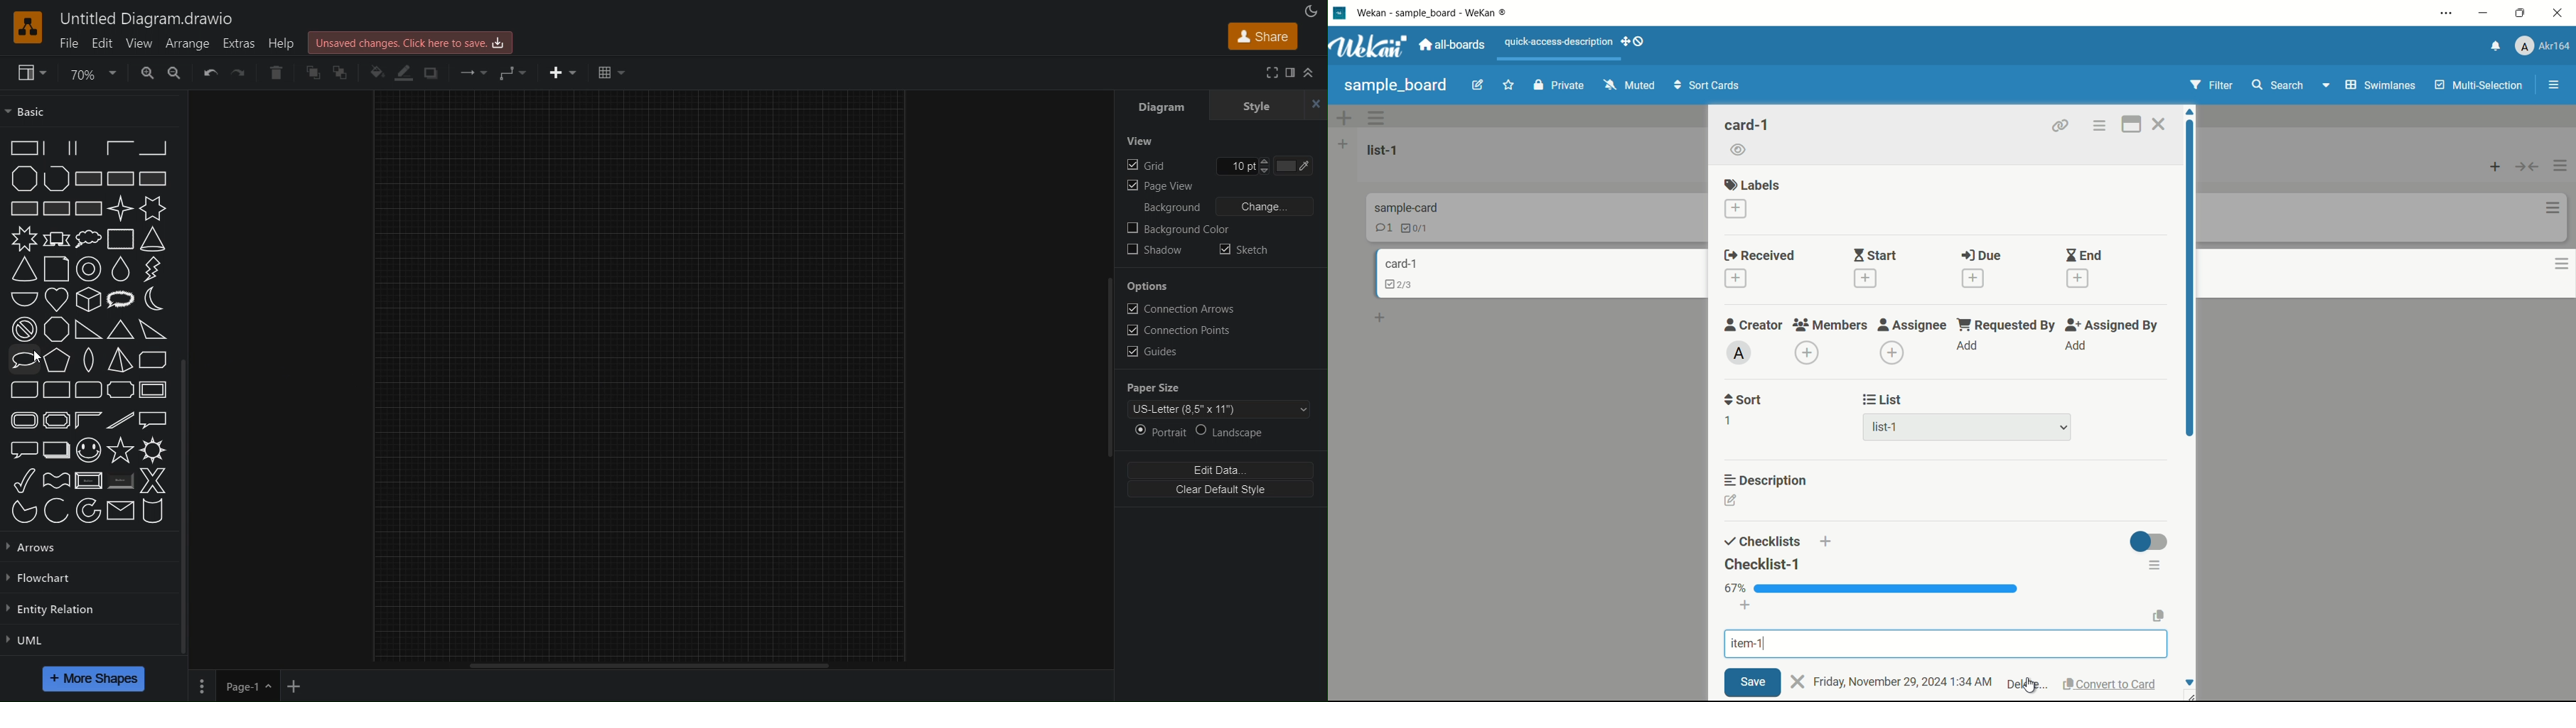  What do you see at coordinates (250, 684) in the screenshot?
I see `Page 1` at bounding box center [250, 684].